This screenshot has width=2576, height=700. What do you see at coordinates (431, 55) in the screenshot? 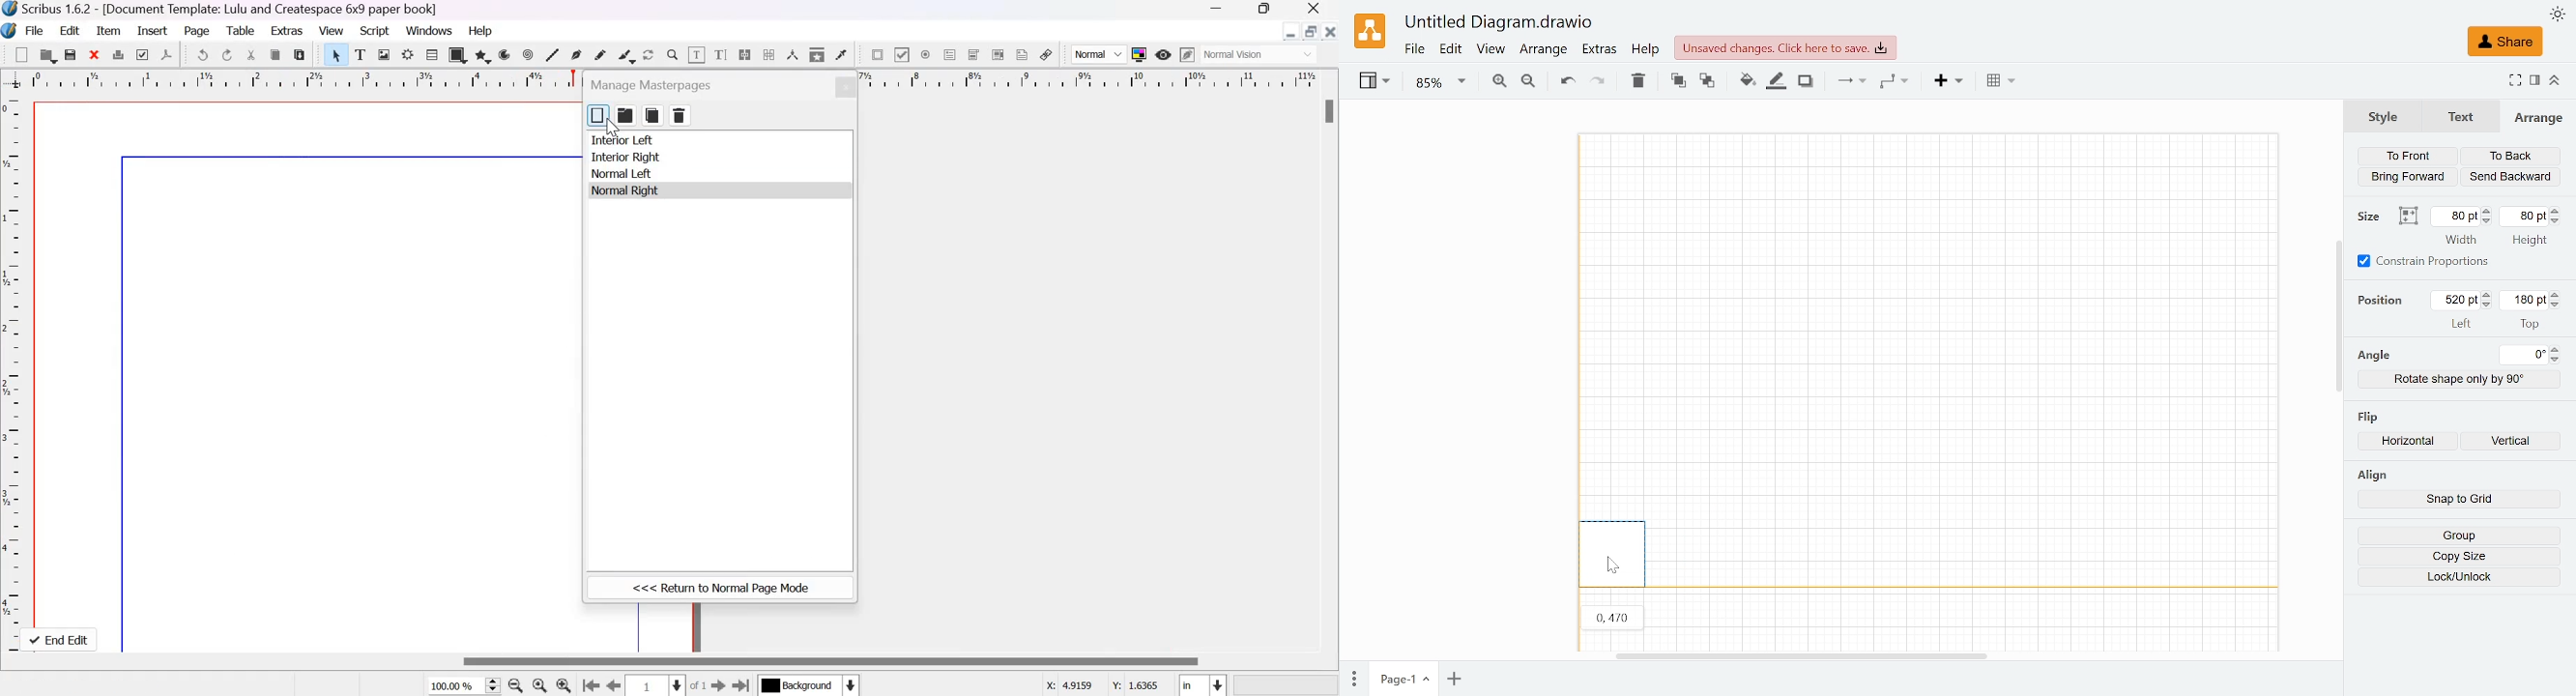
I see `Table` at bounding box center [431, 55].